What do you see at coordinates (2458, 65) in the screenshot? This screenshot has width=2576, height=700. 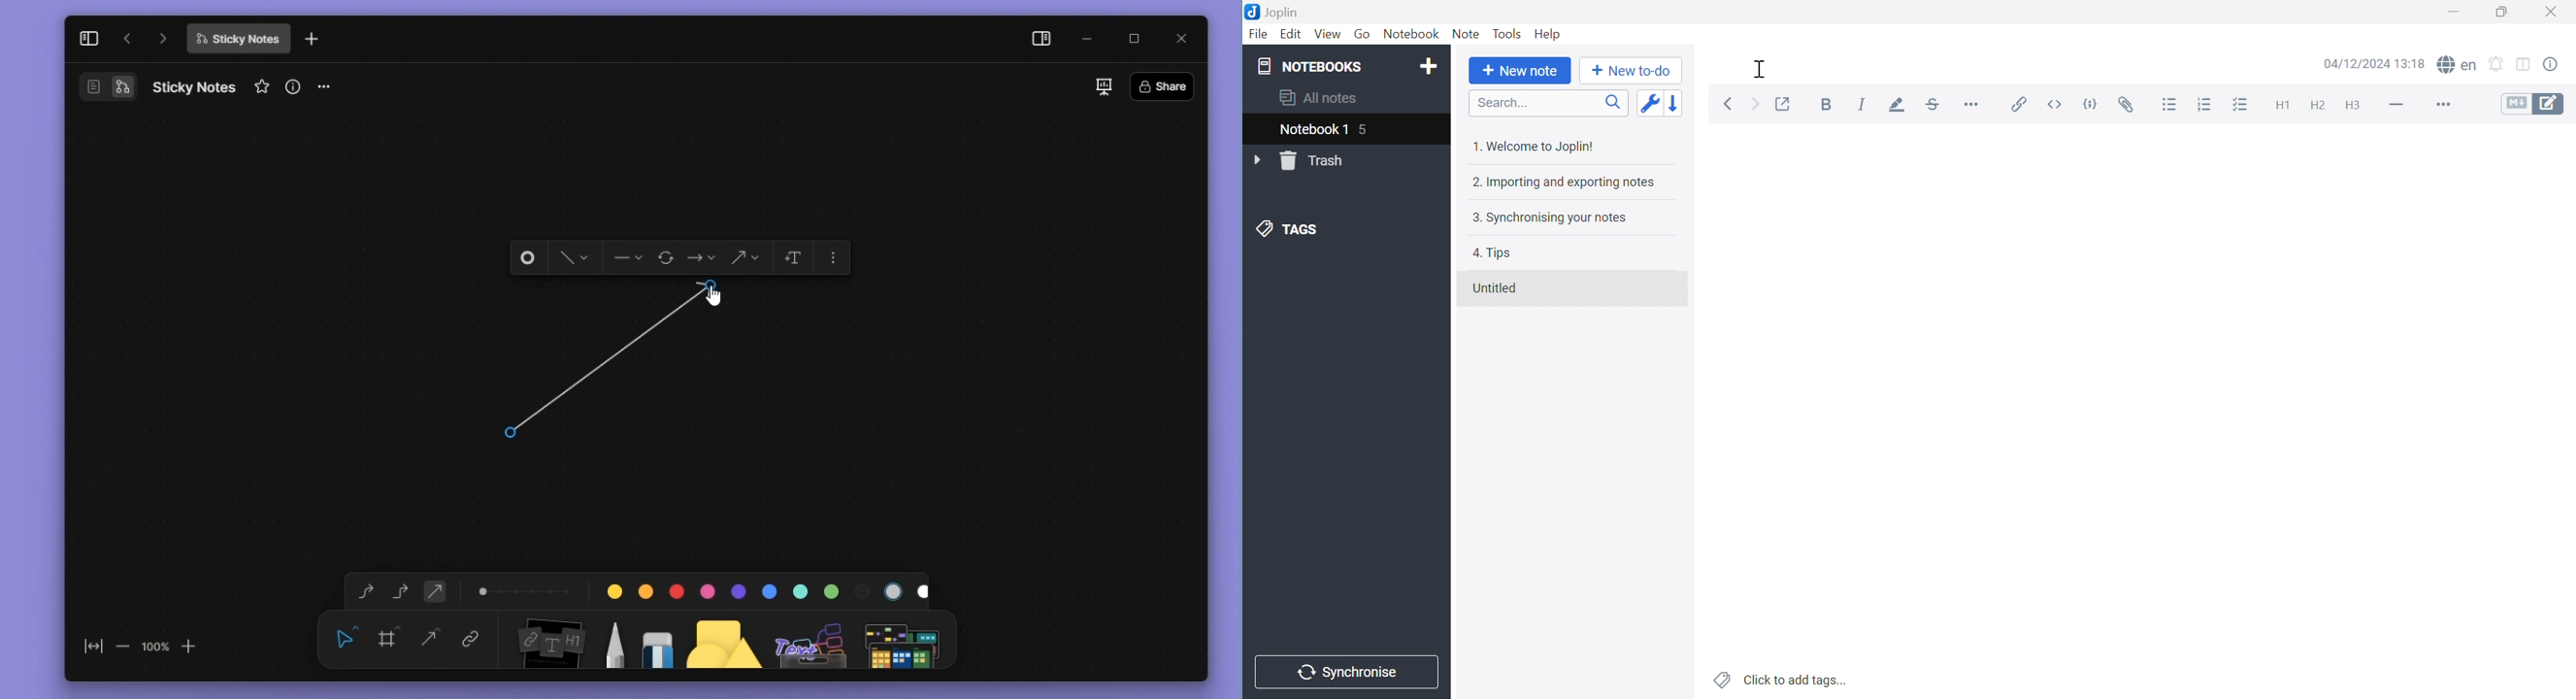 I see `spell checker` at bounding box center [2458, 65].